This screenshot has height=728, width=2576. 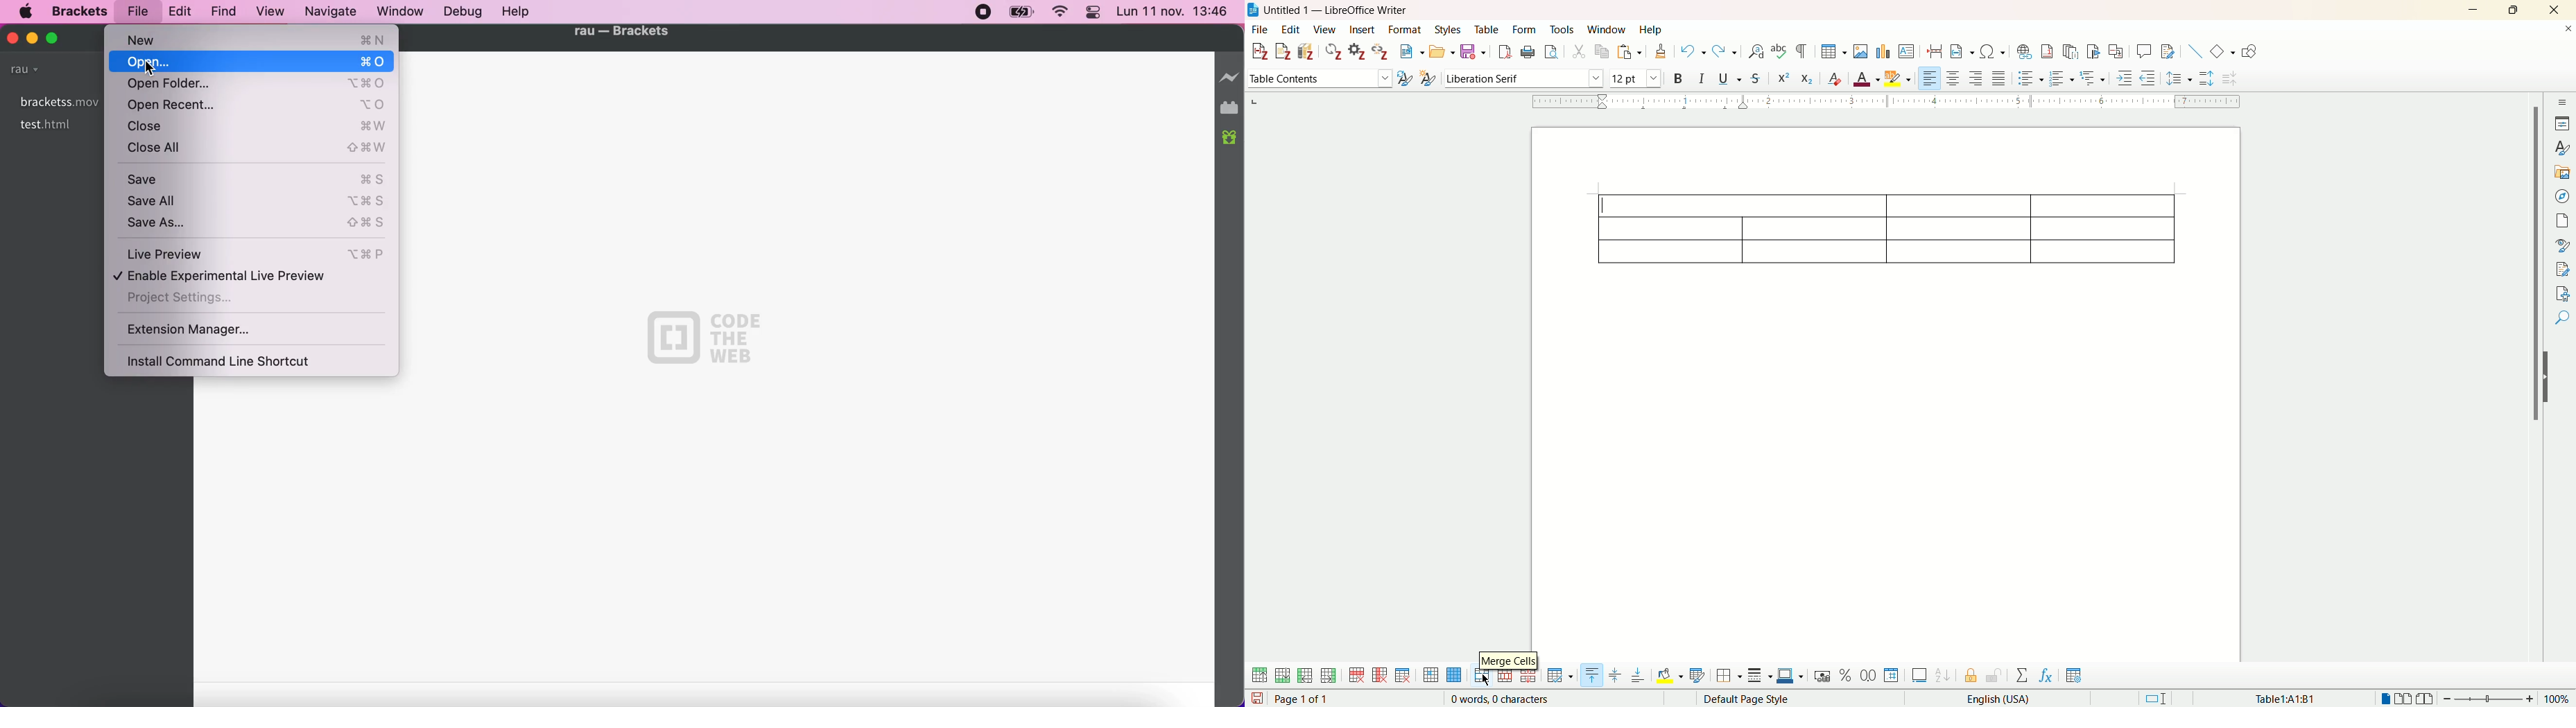 What do you see at coordinates (2426, 699) in the screenshot?
I see `book view` at bounding box center [2426, 699].